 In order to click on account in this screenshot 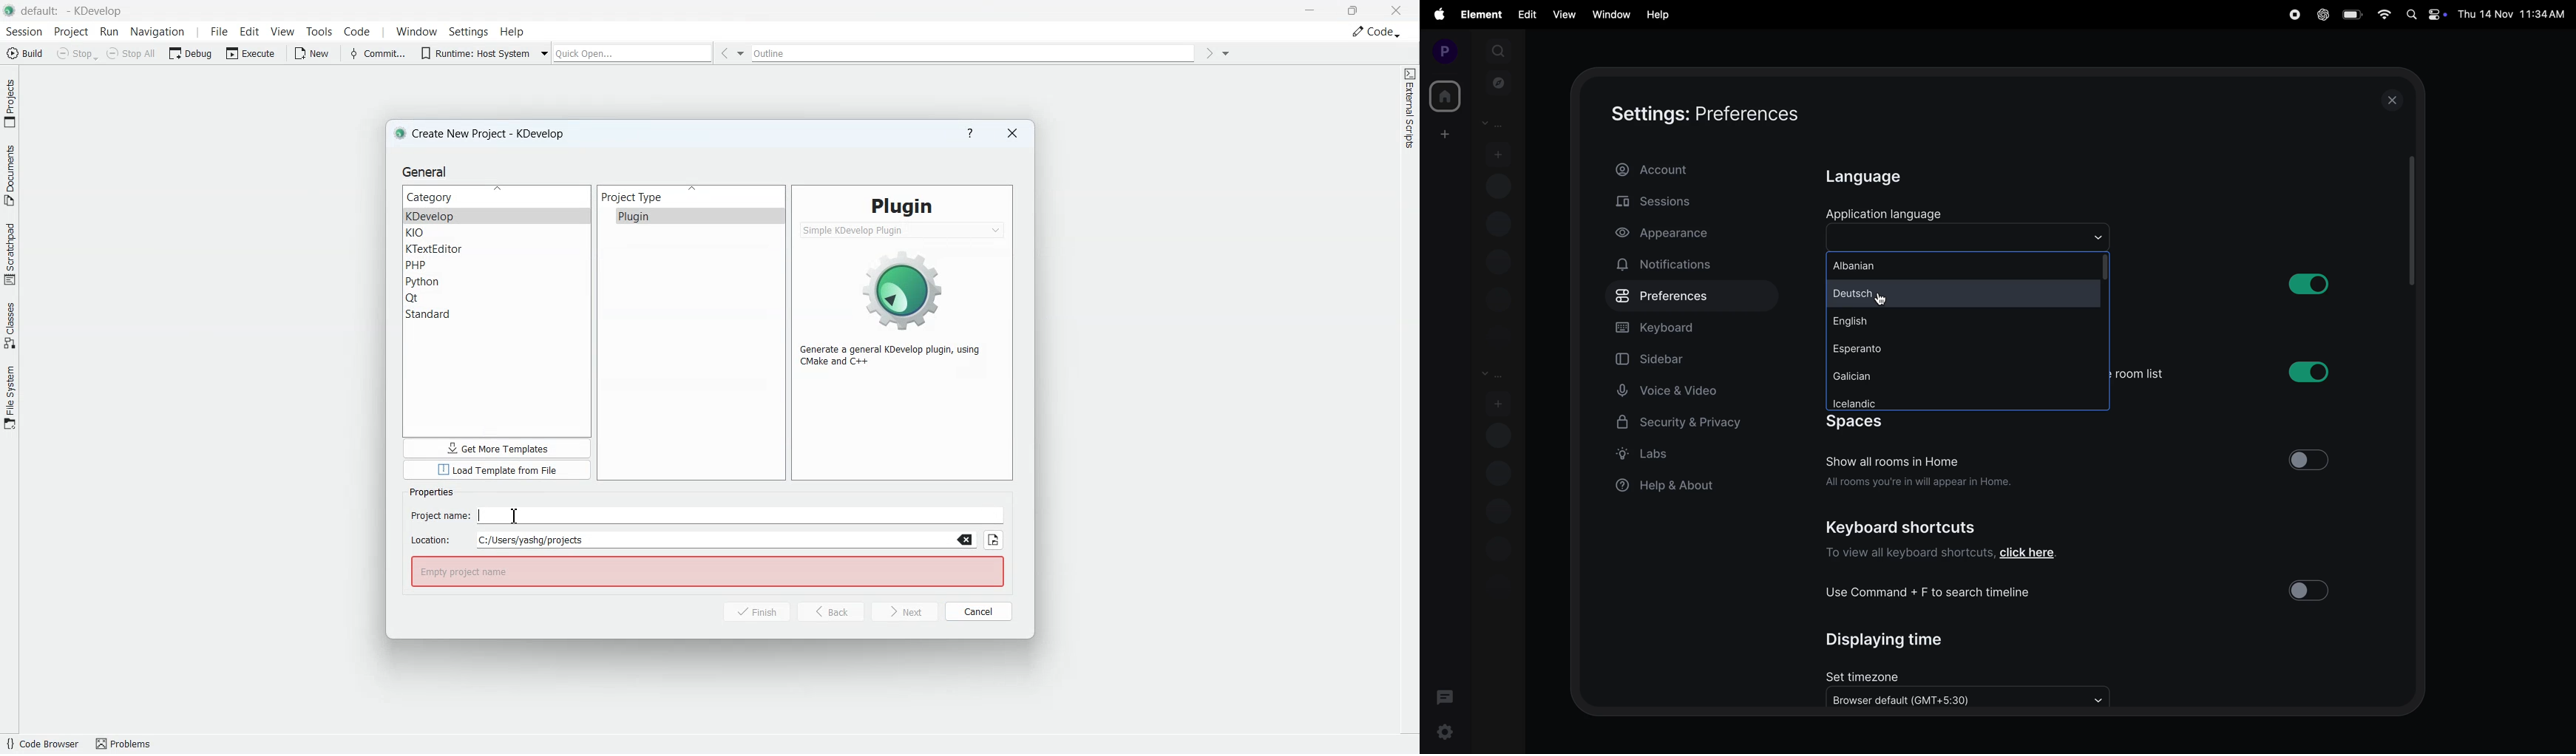, I will do `click(1696, 170)`.